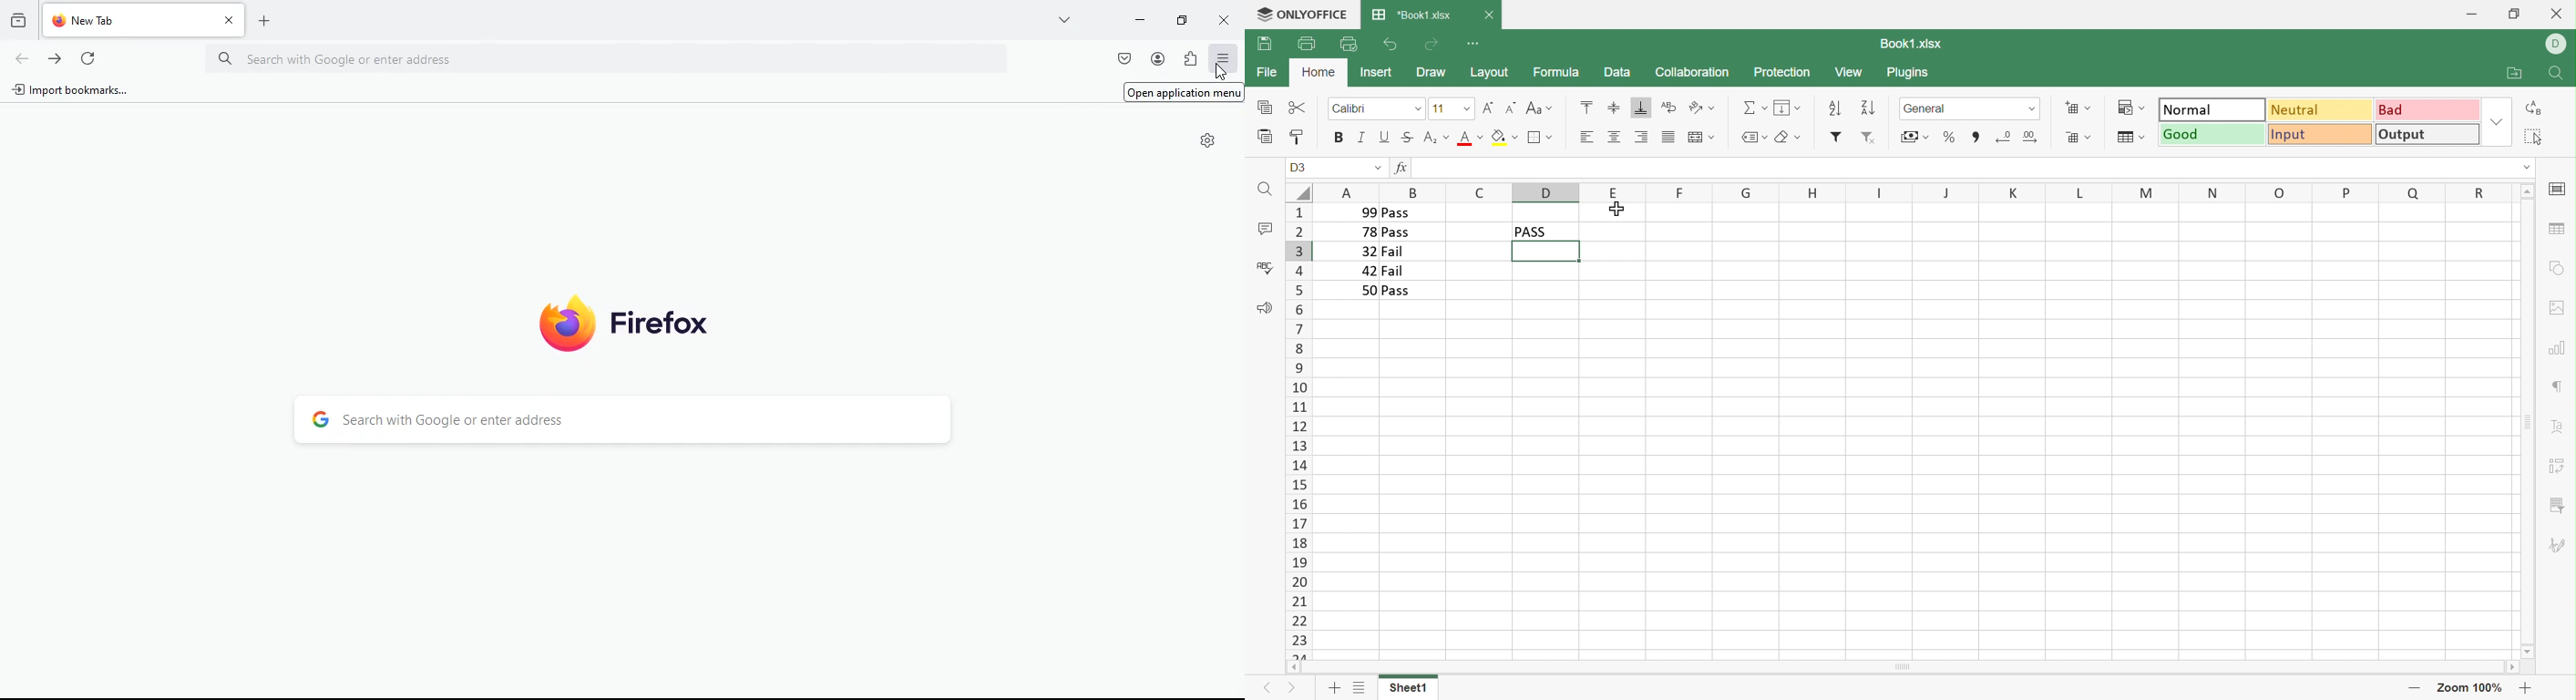 The width and height of the screenshot is (2576, 700). What do you see at coordinates (1701, 108) in the screenshot?
I see `Orientation` at bounding box center [1701, 108].